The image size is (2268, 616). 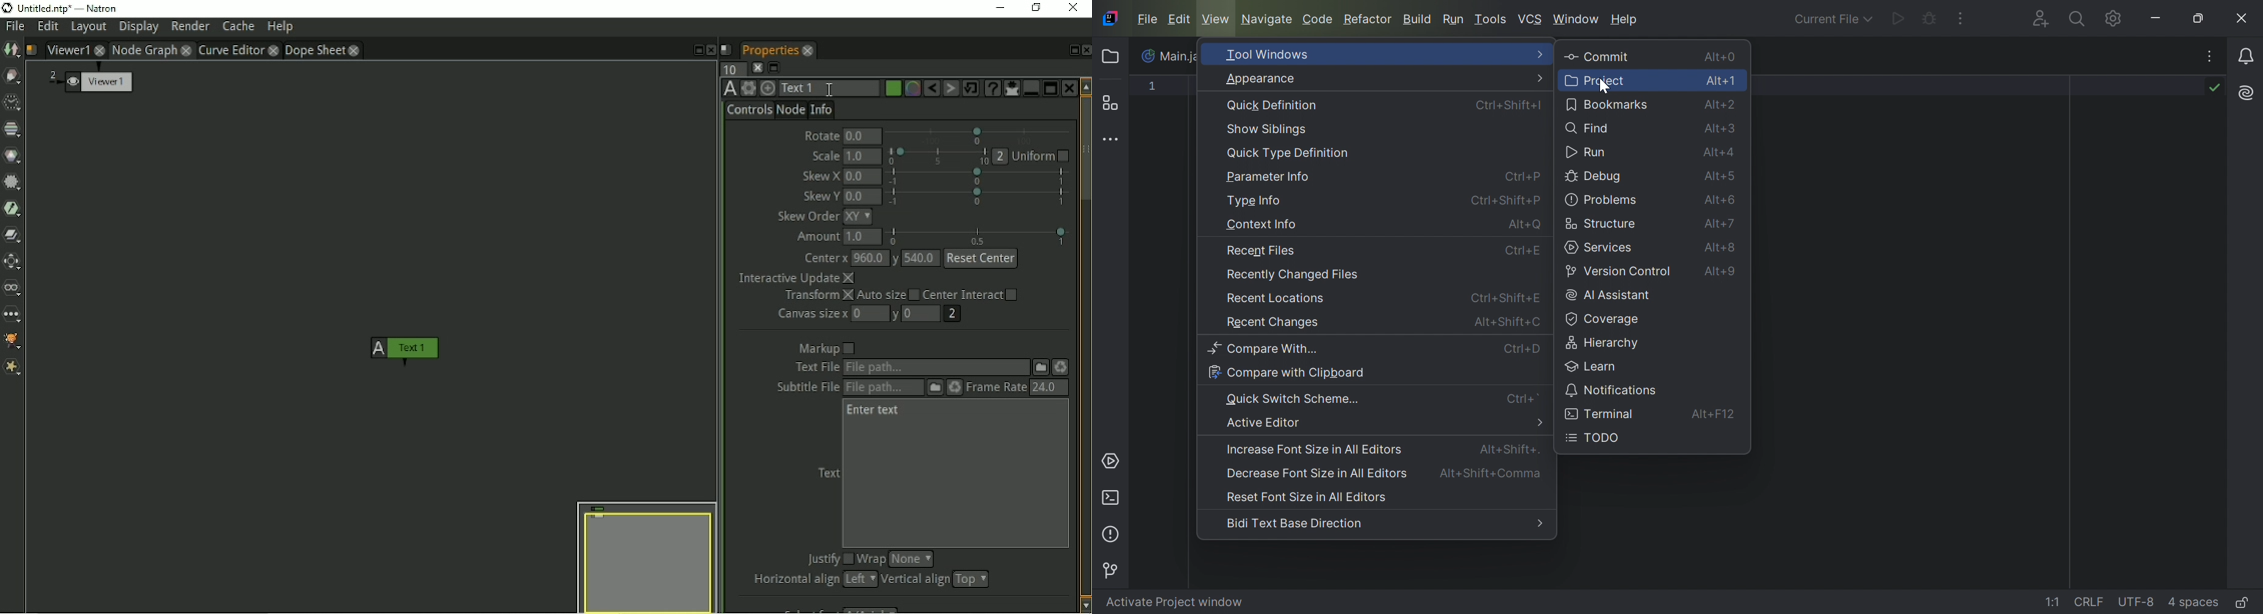 What do you see at coordinates (697, 50) in the screenshot?
I see `Float pane` at bounding box center [697, 50].